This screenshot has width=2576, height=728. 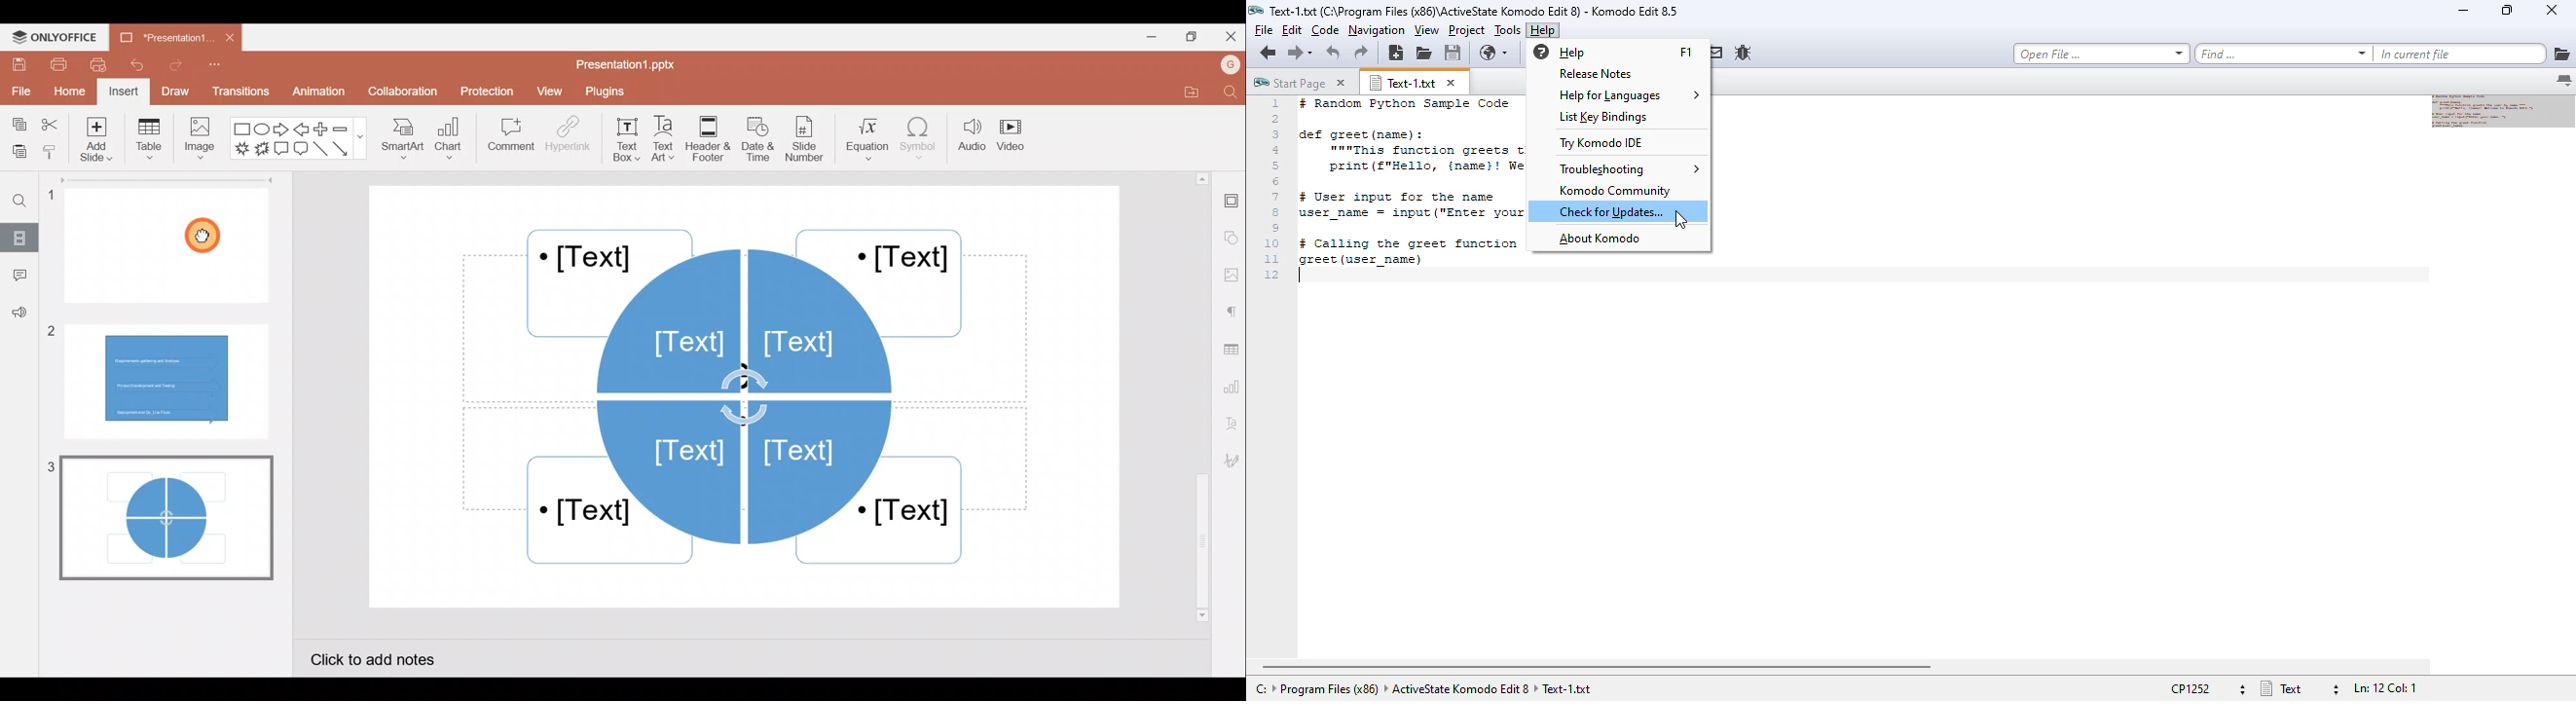 What do you see at coordinates (23, 235) in the screenshot?
I see `Slides` at bounding box center [23, 235].